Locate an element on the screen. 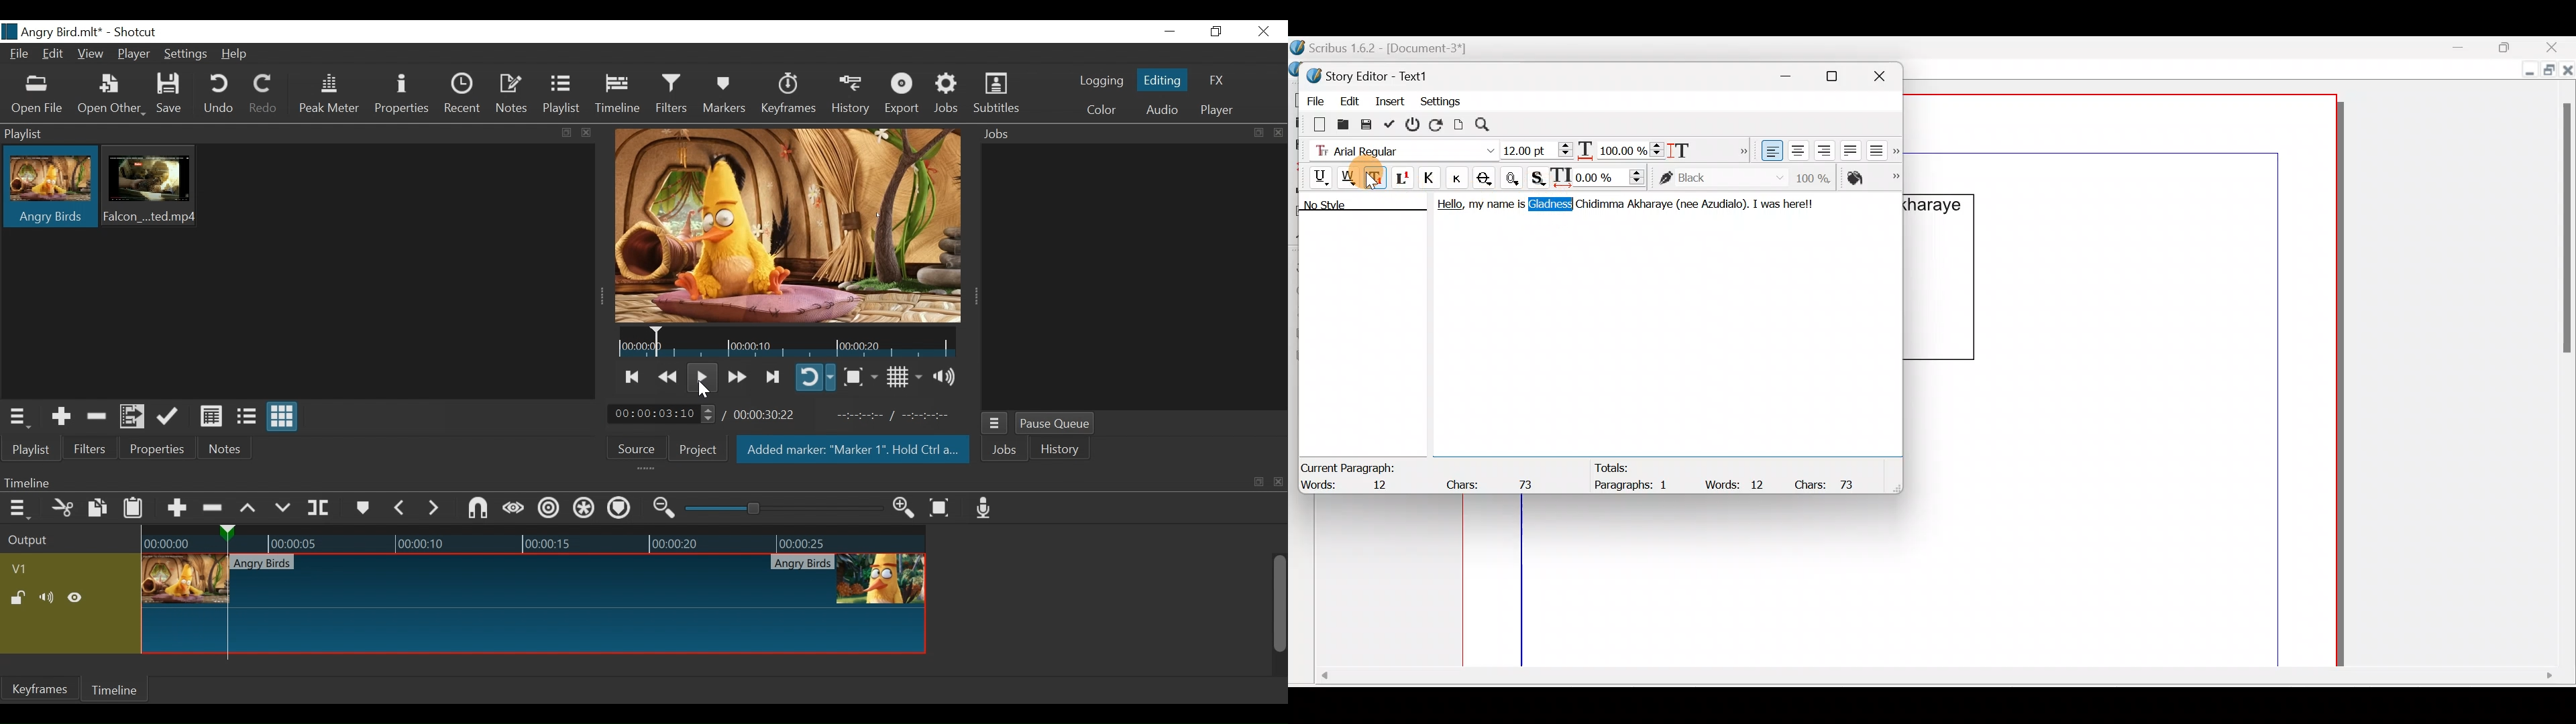  View is located at coordinates (91, 54).